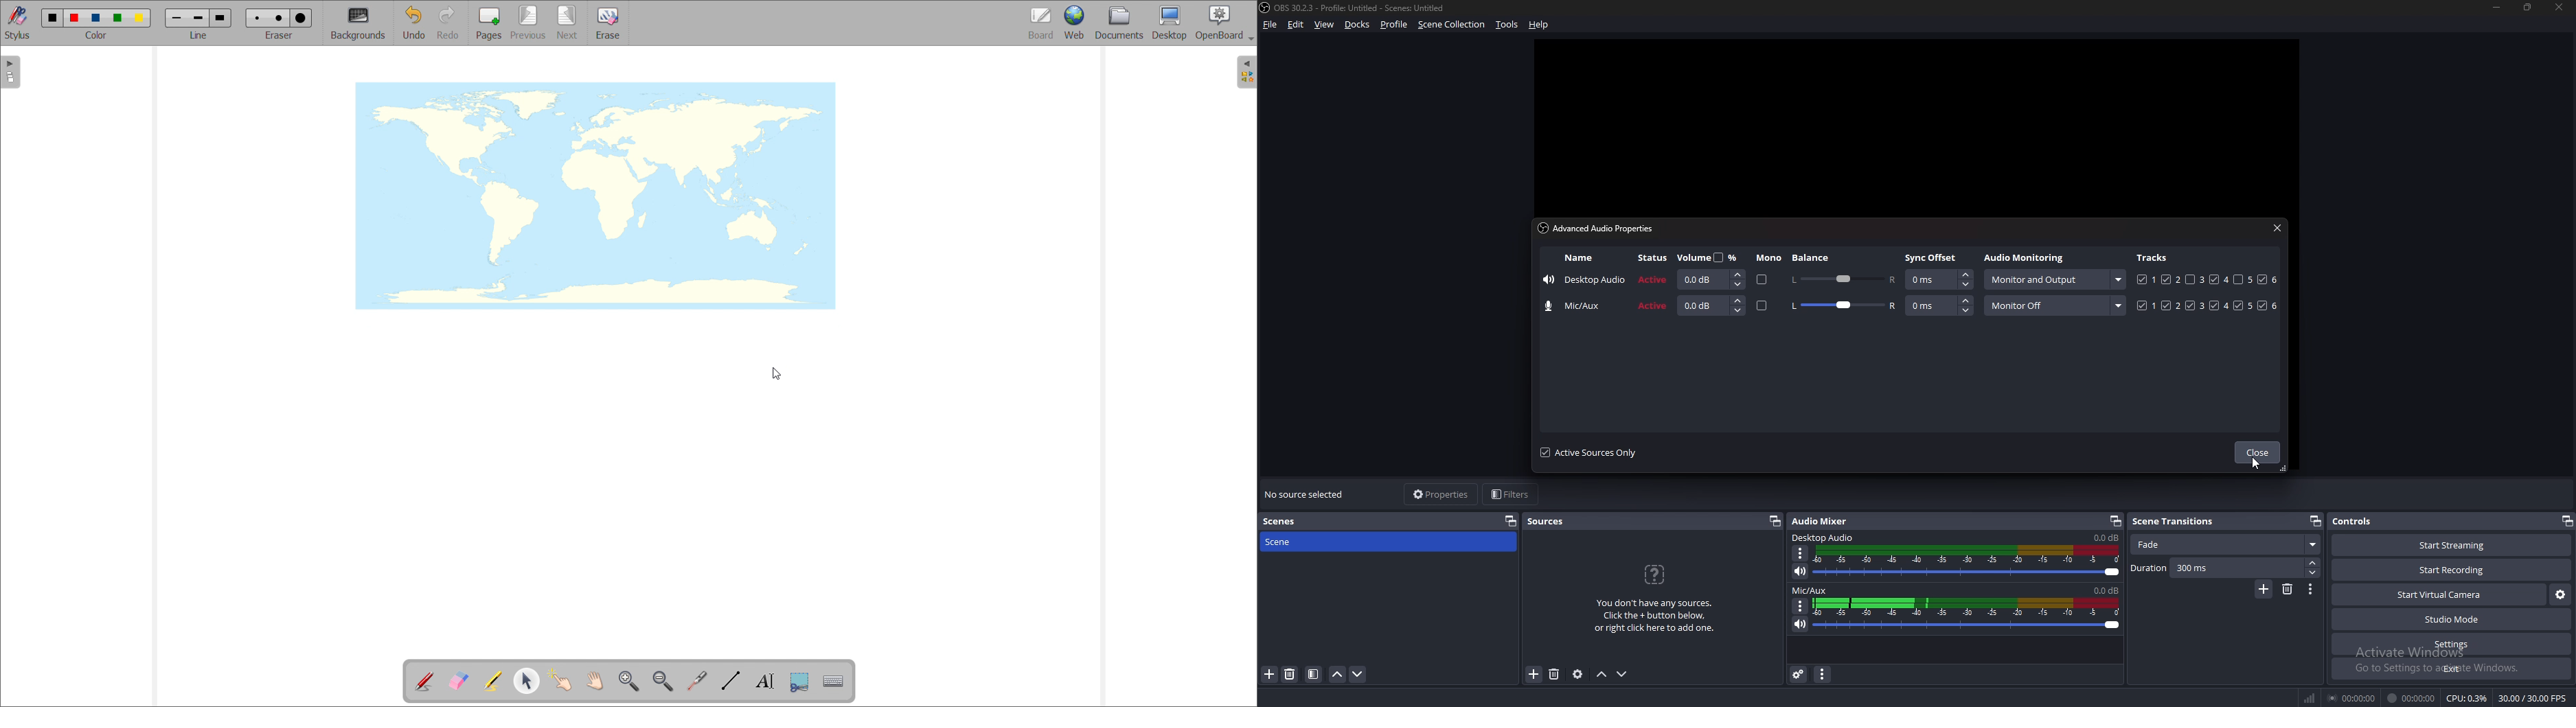  What do you see at coordinates (765, 681) in the screenshot?
I see `write text` at bounding box center [765, 681].